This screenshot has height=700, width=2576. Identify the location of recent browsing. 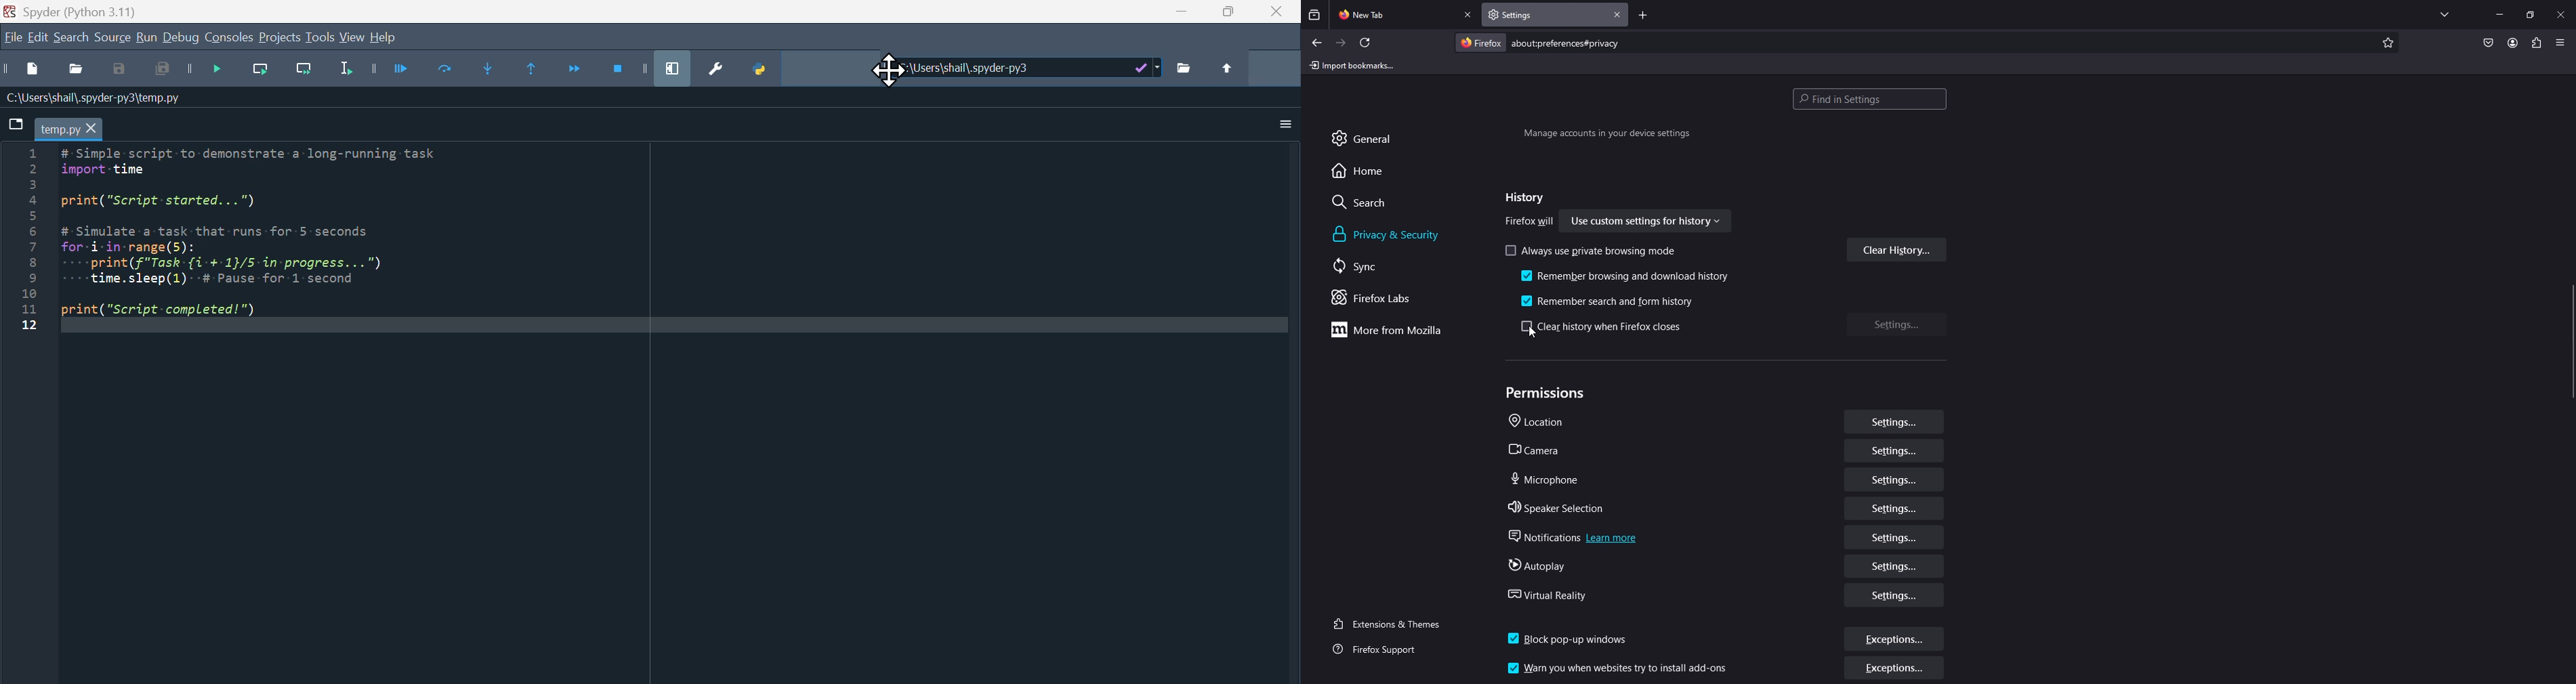
(1315, 15).